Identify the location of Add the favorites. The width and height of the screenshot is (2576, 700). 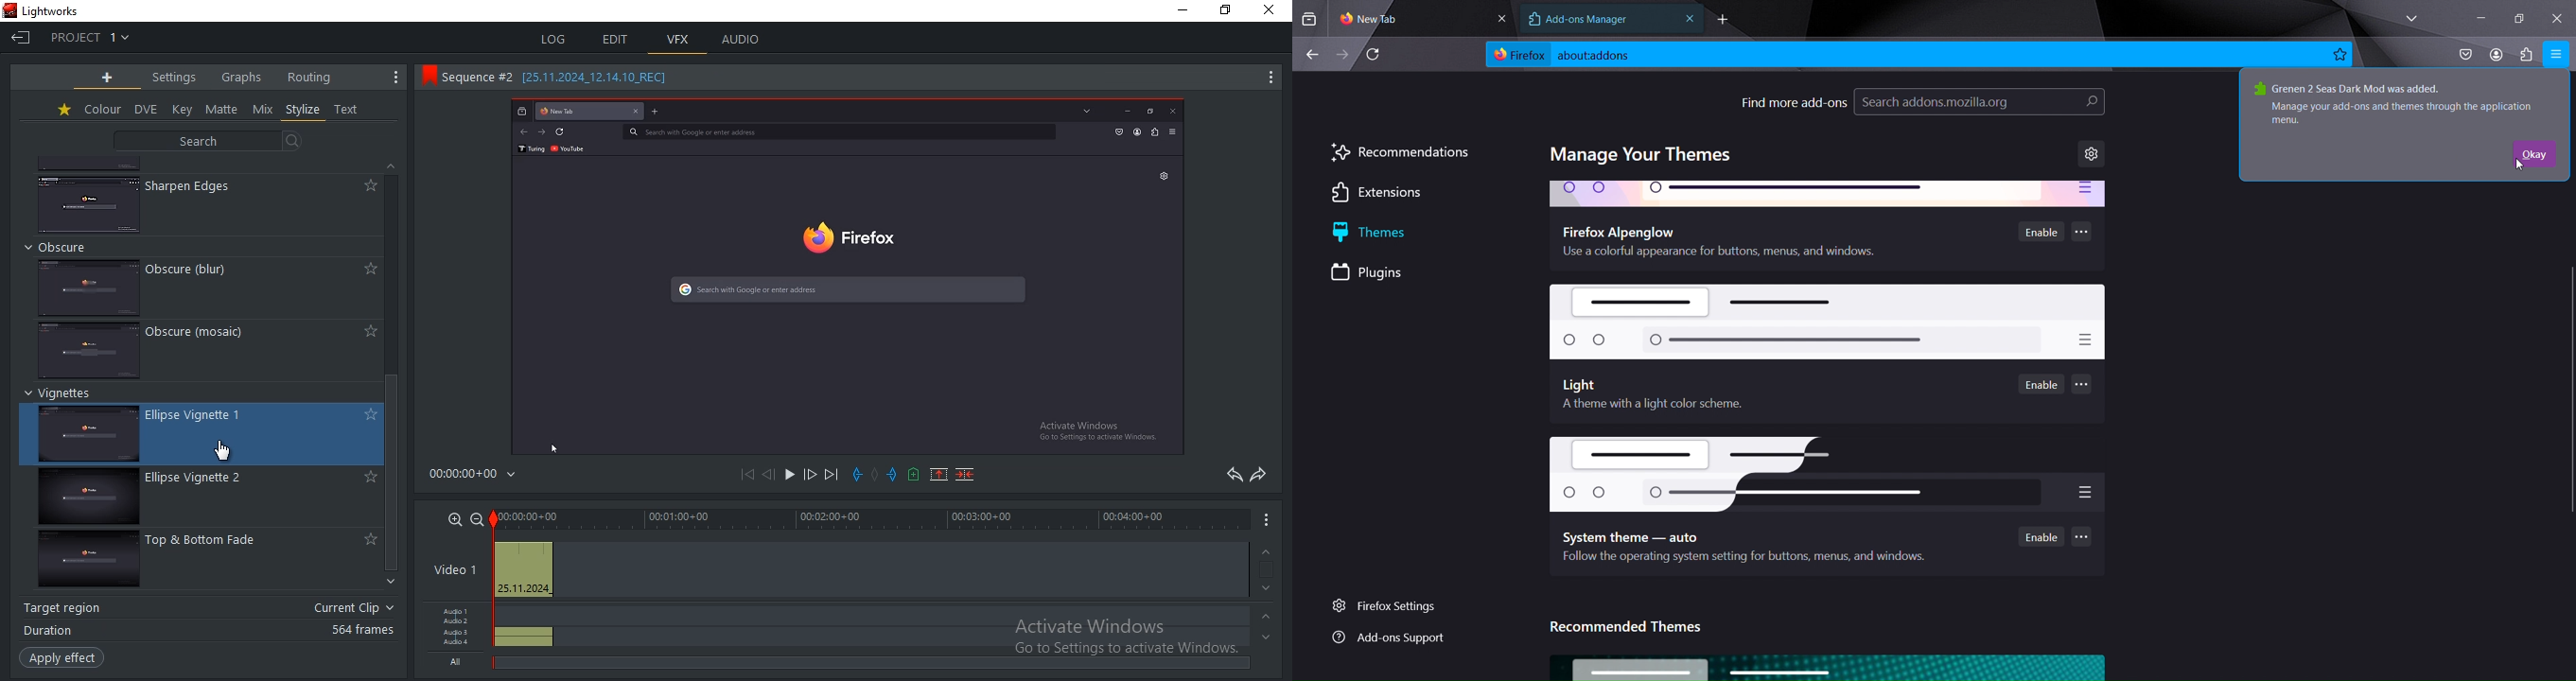
(368, 538).